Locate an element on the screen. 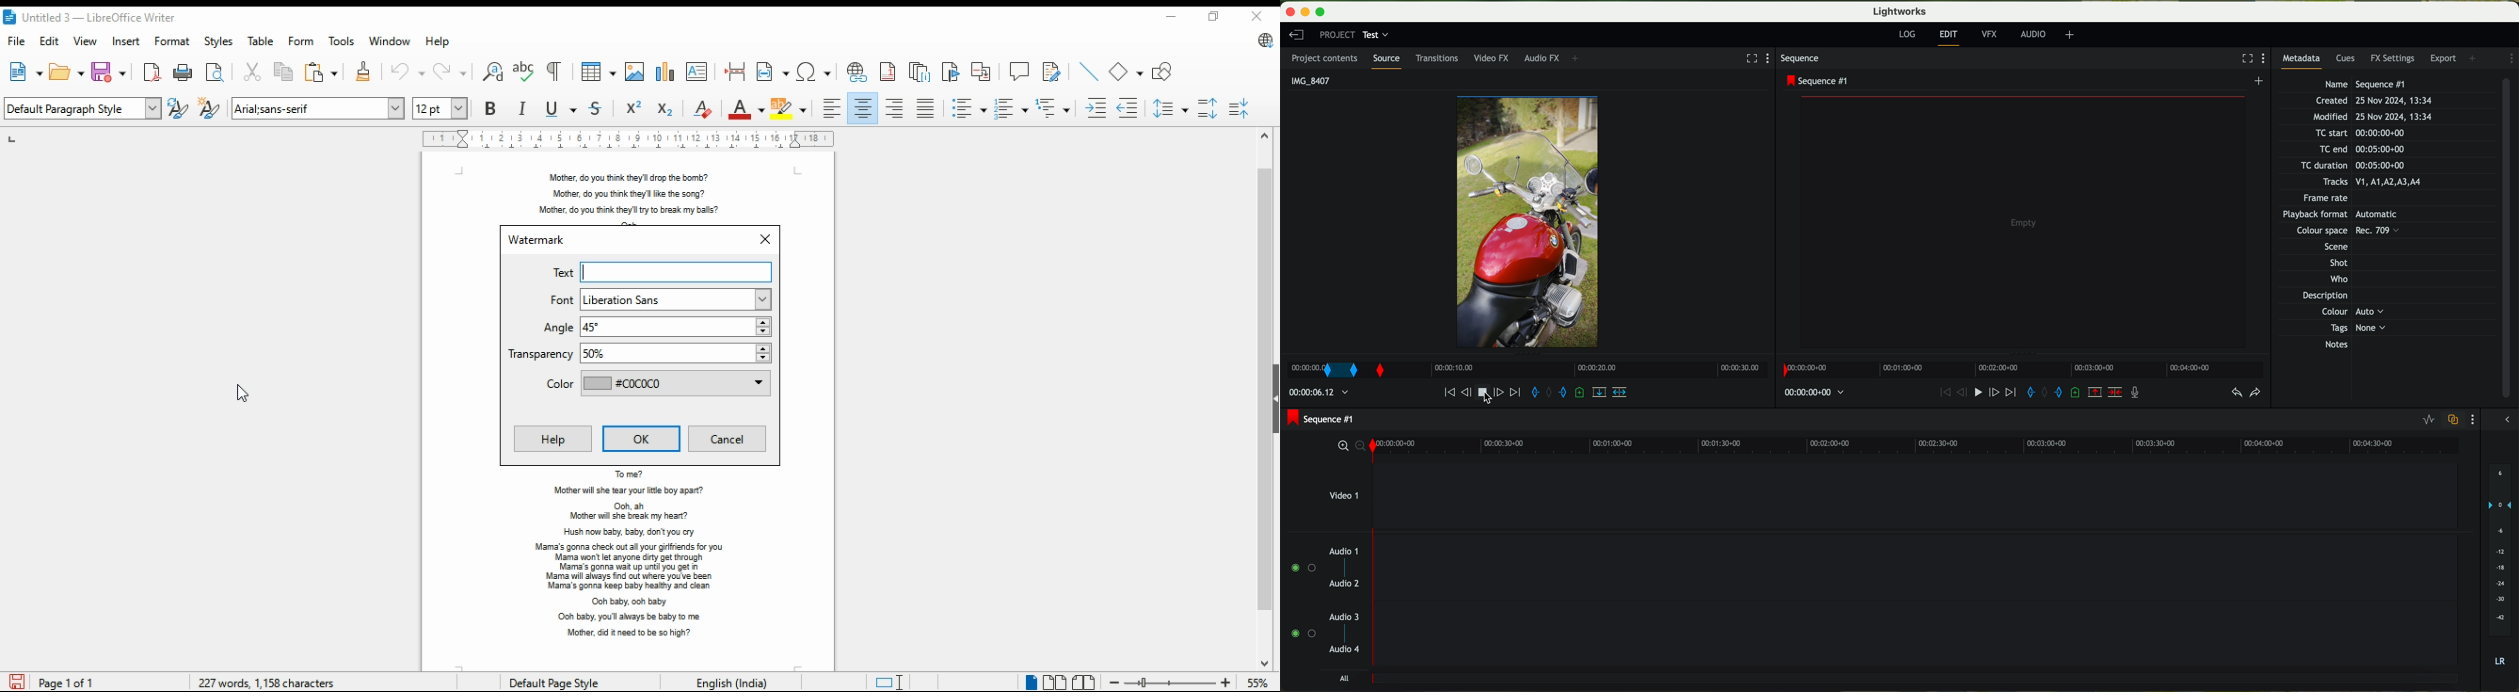 Image resolution: width=2520 pixels, height=700 pixels. select outline format is located at coordinates (1052, 107).